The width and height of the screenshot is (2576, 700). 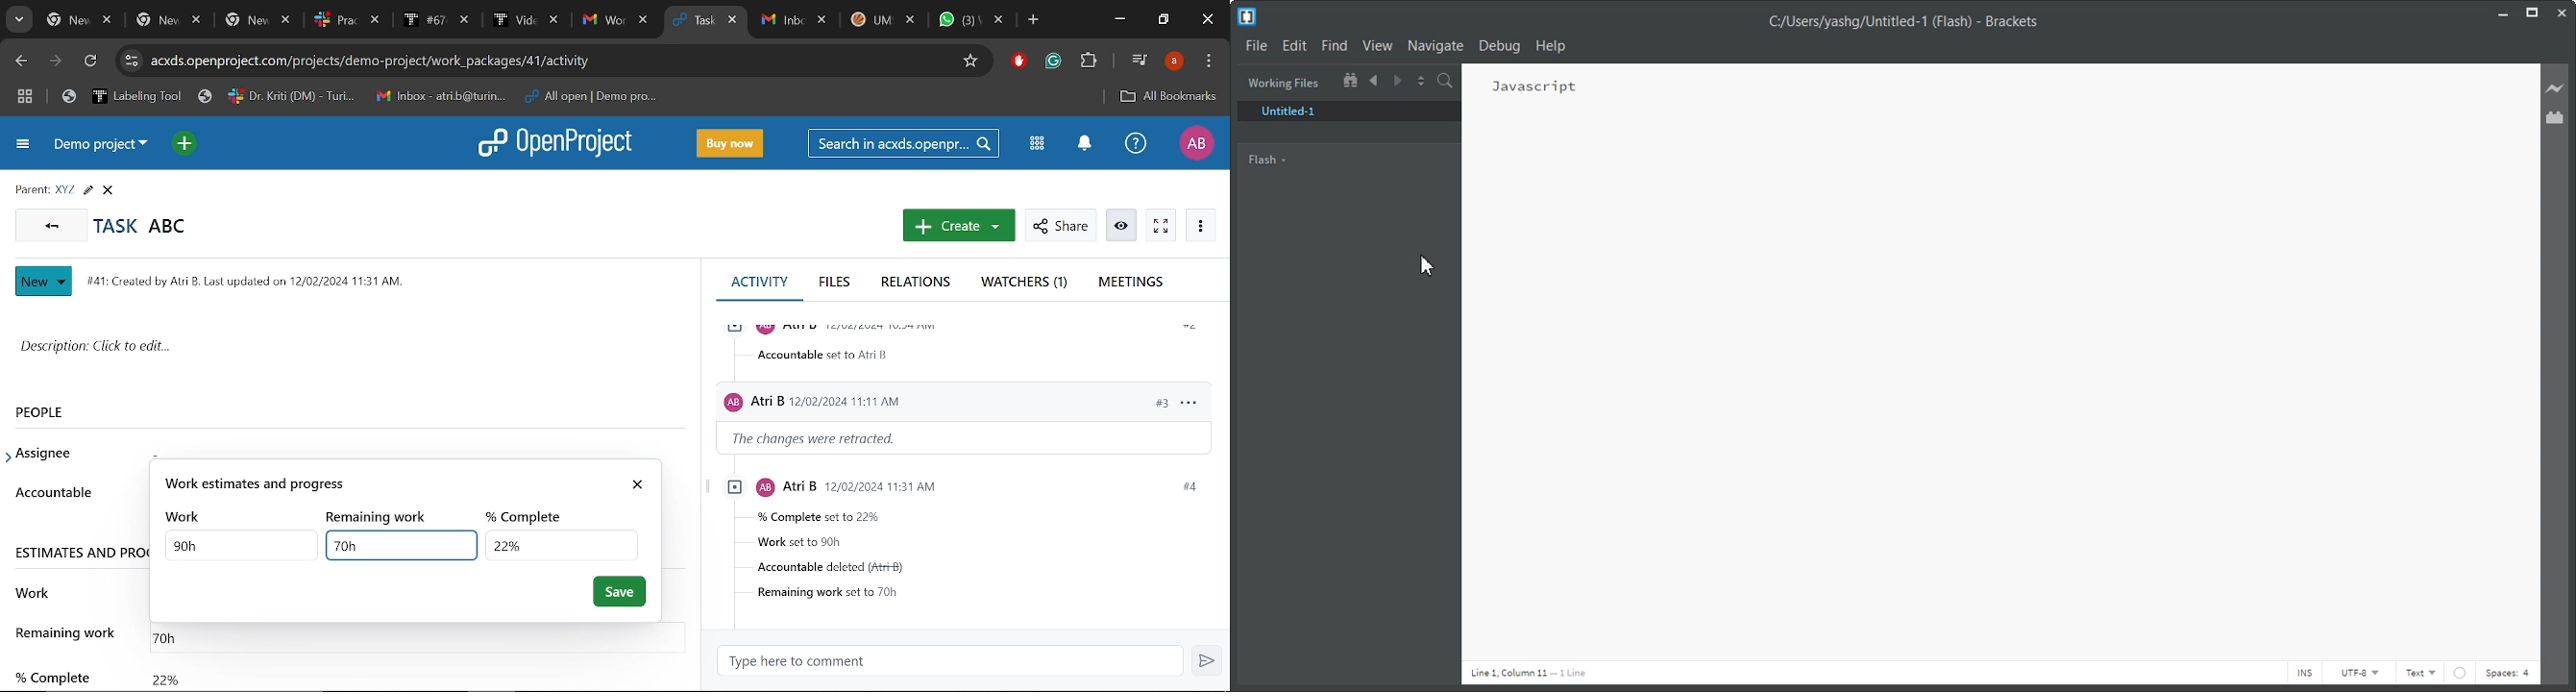 What do you see at coordinates (1291, 79) in the screenshot?
I see `Getting Started` at bounding box center [1291, 79].